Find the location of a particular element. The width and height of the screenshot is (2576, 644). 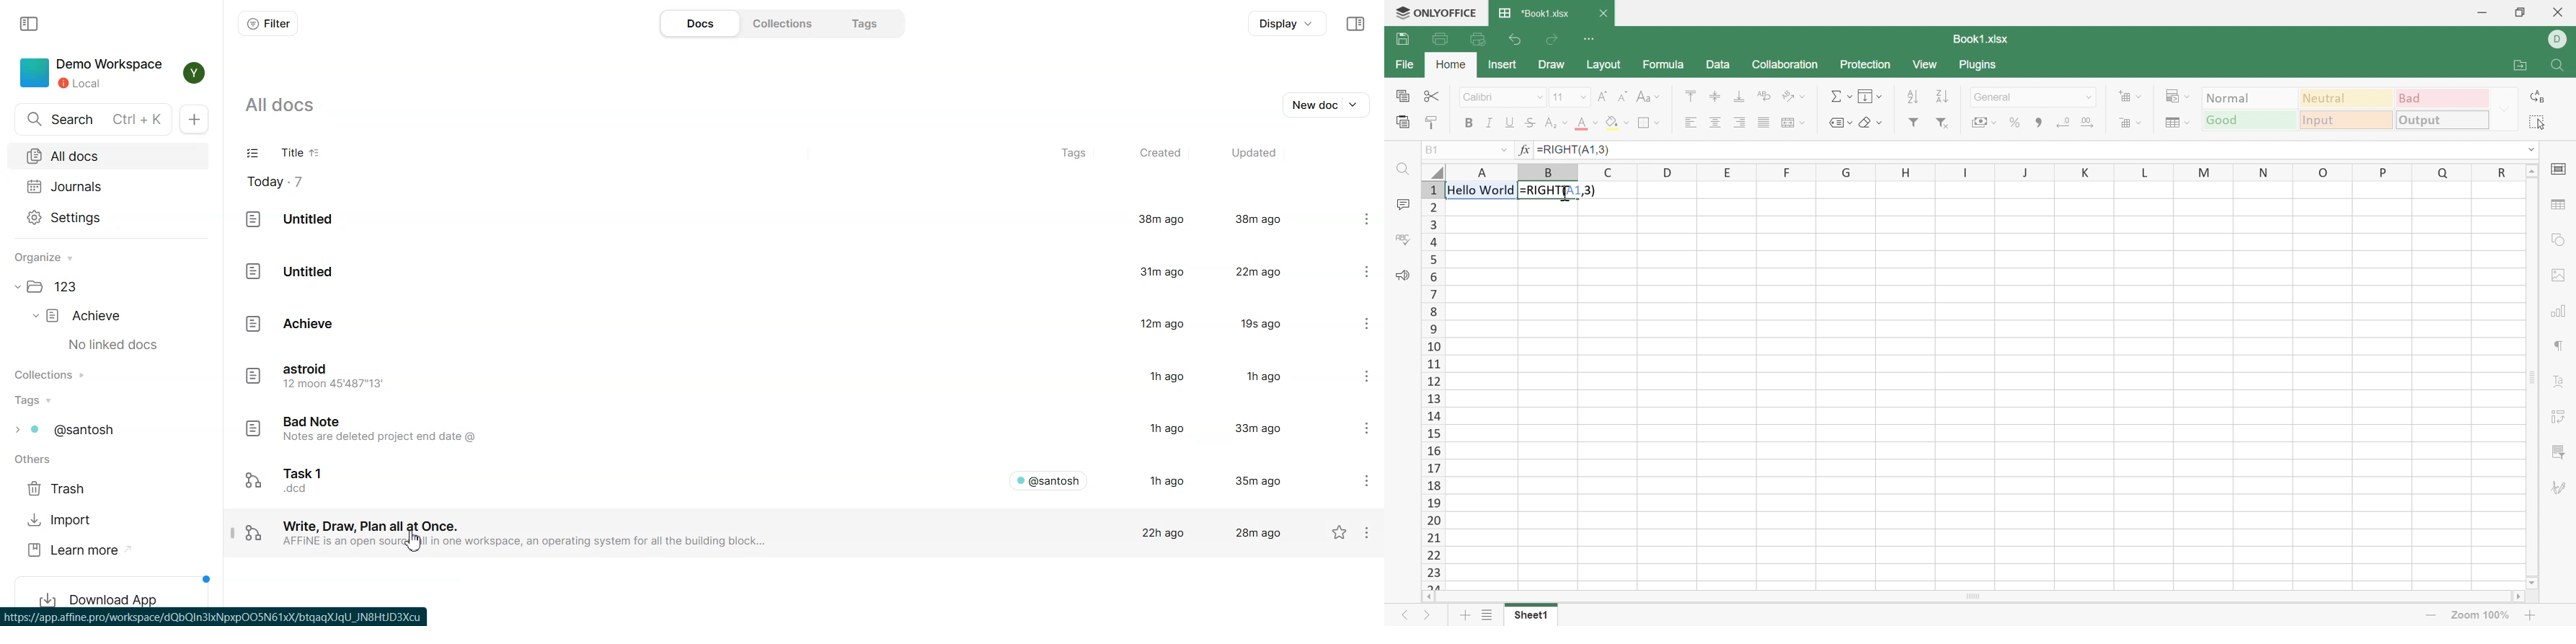

Sort is located at coordinates (316, 154).